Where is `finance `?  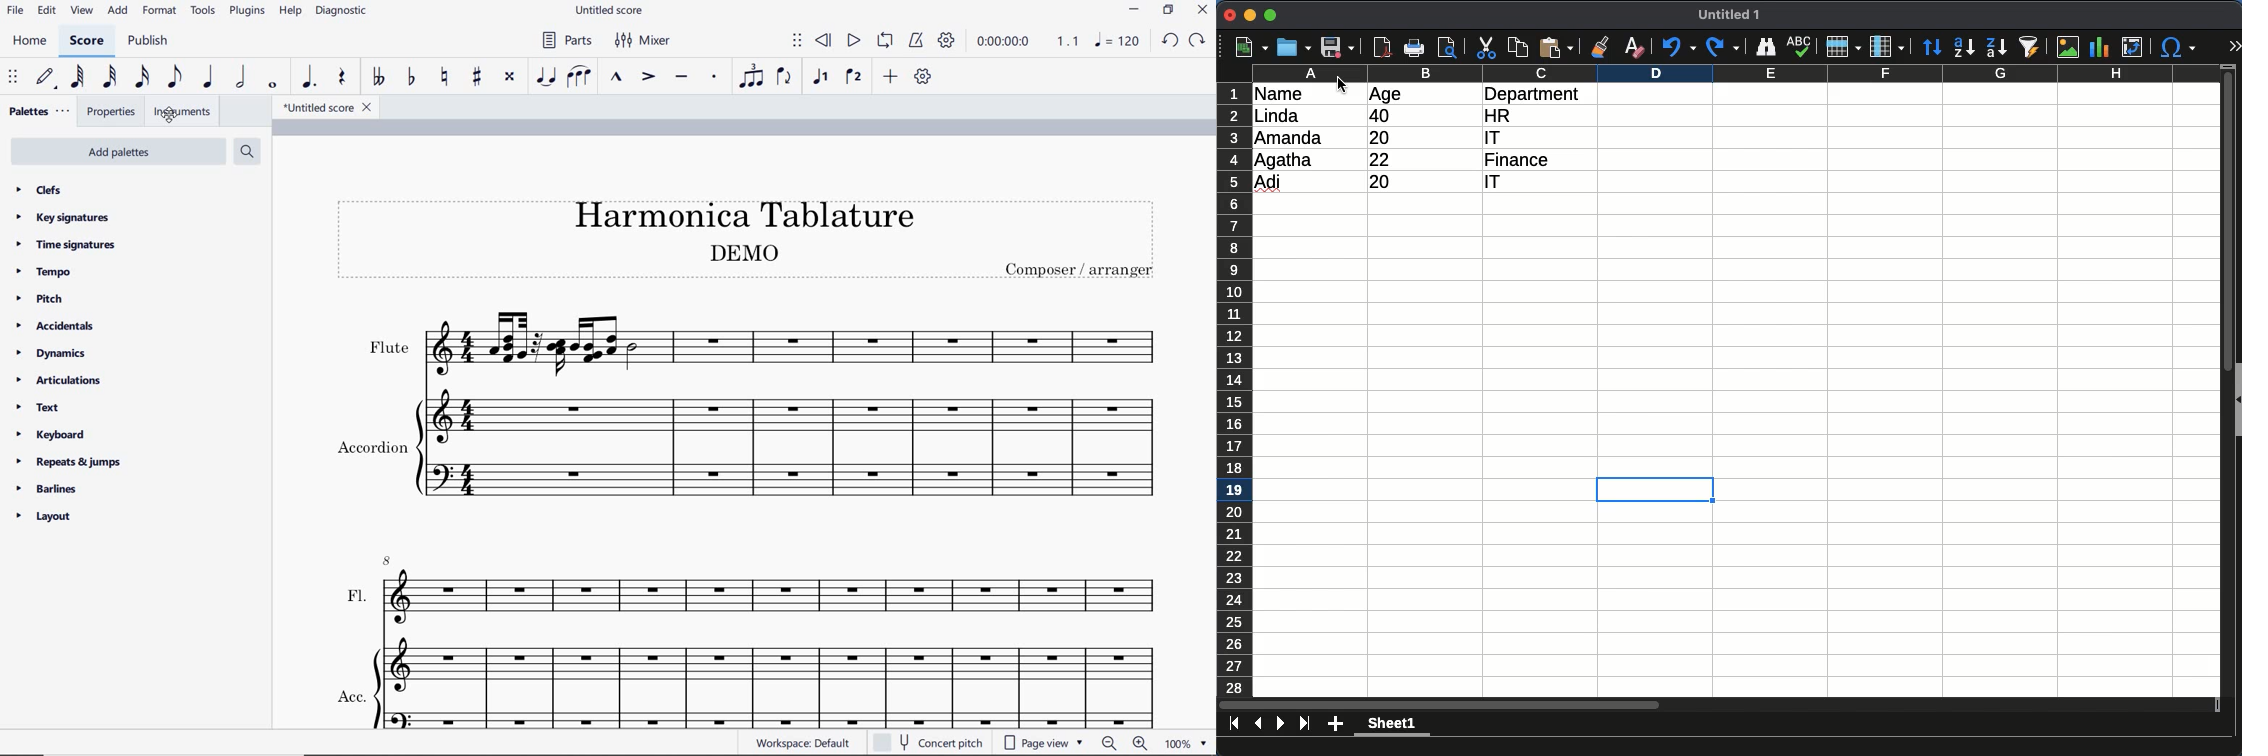 finance  is located at coordinates (1519, 160).